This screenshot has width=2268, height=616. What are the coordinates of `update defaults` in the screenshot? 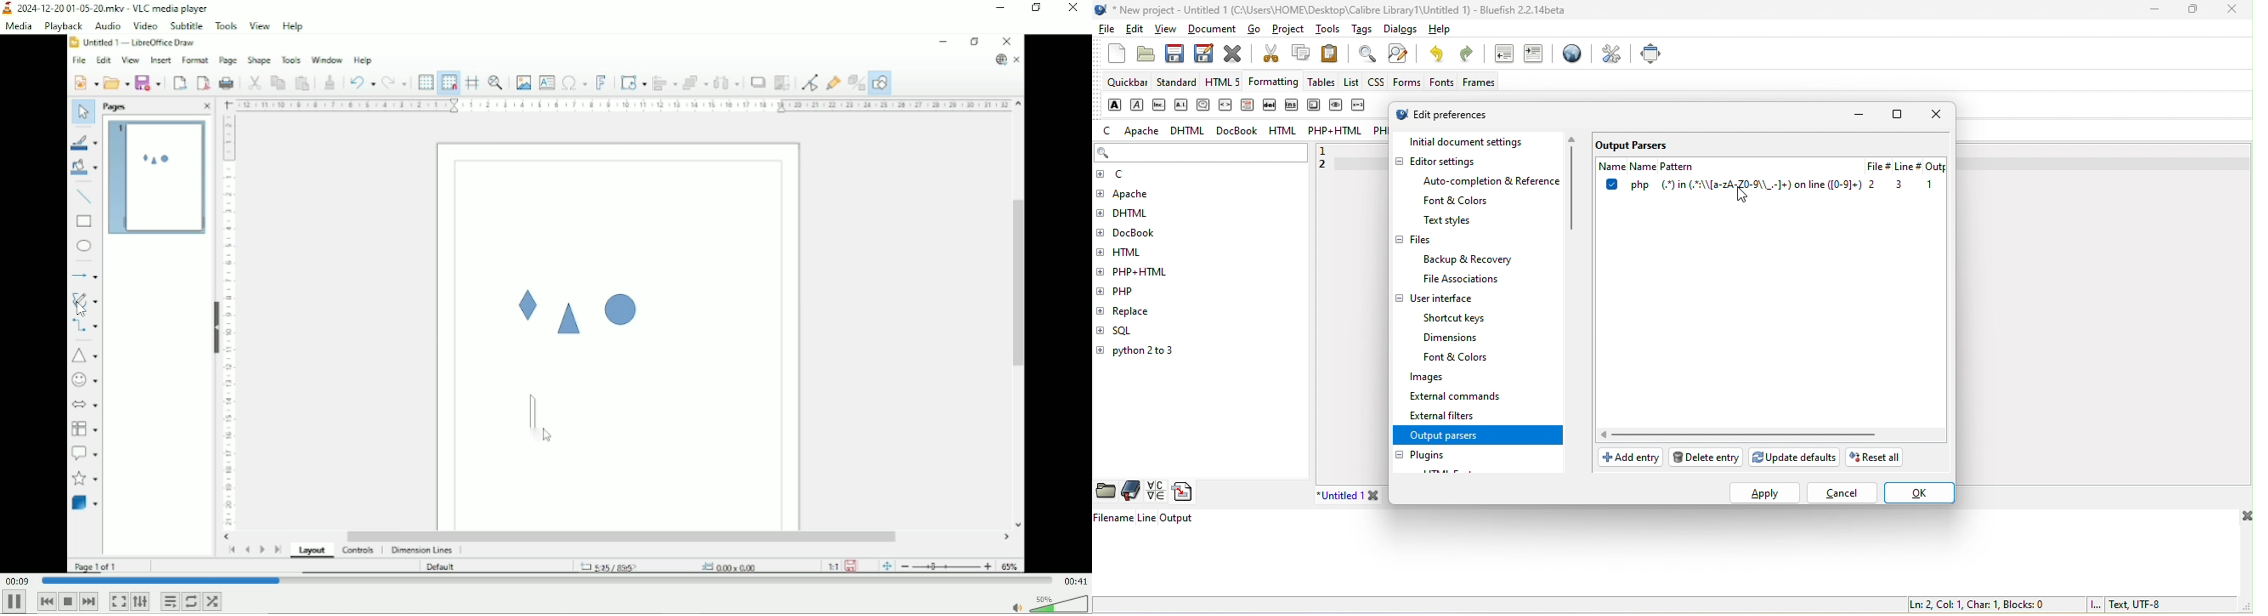 It's located at (1797, 456).